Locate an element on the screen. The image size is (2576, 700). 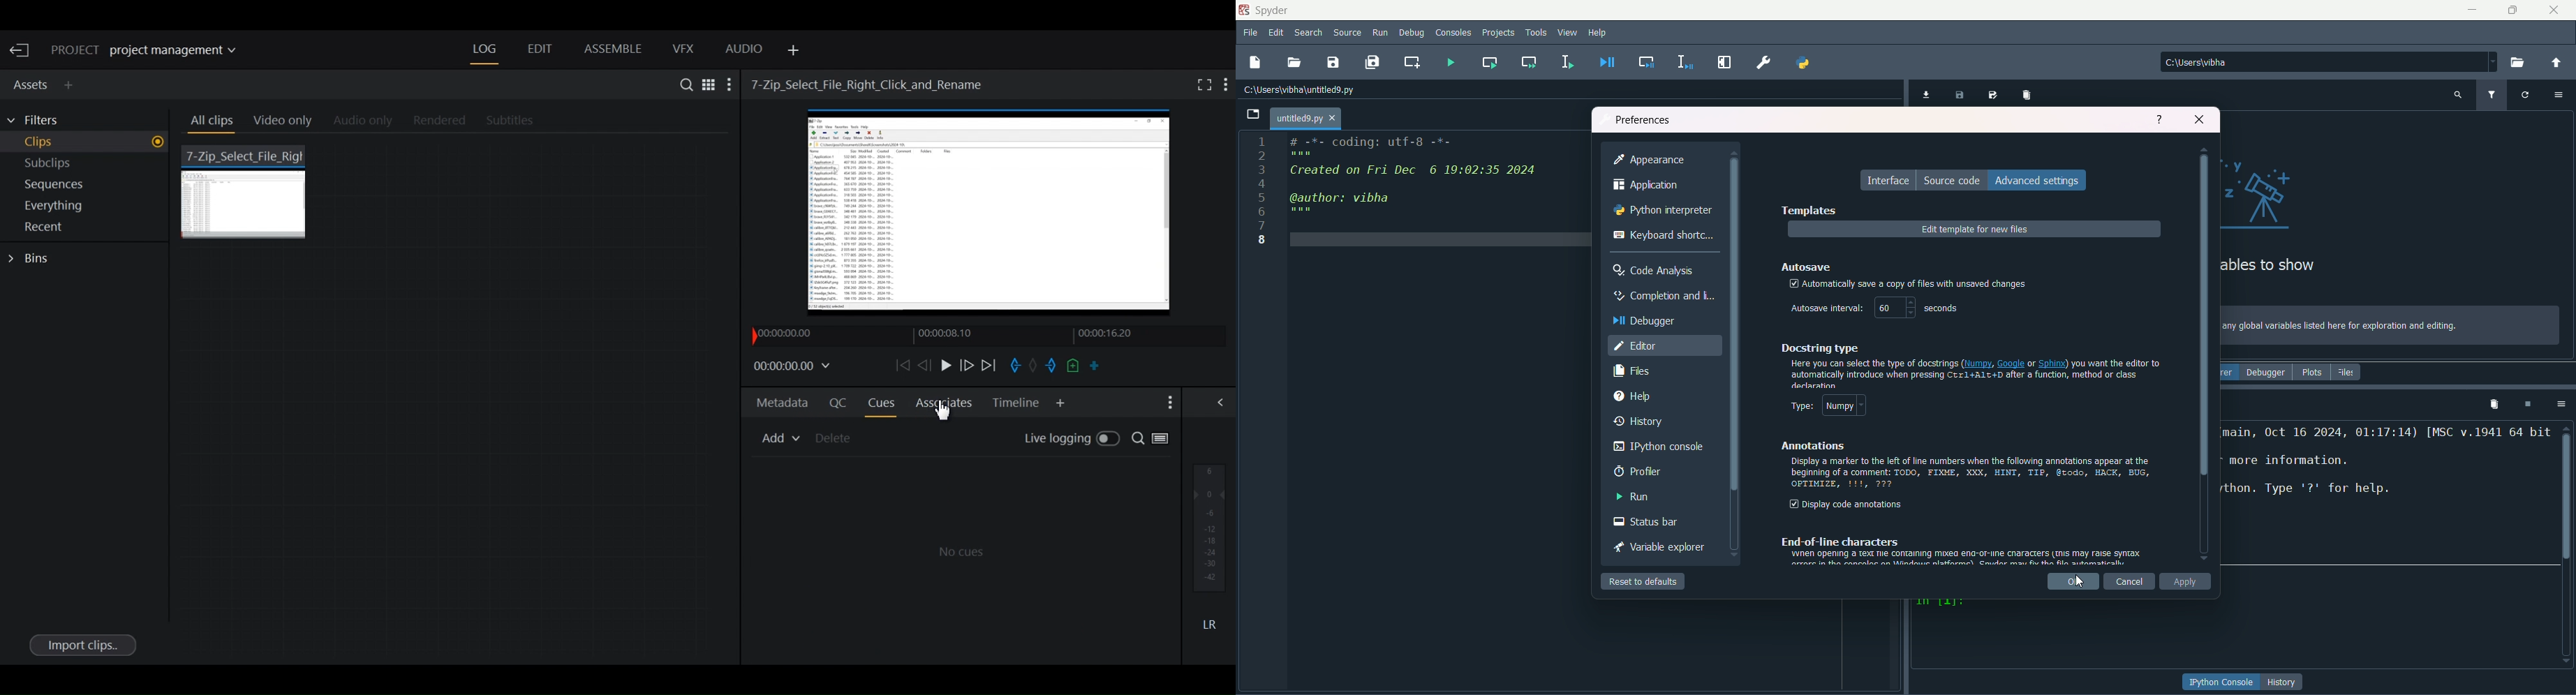
run file is located at coordinates (1448, 61).